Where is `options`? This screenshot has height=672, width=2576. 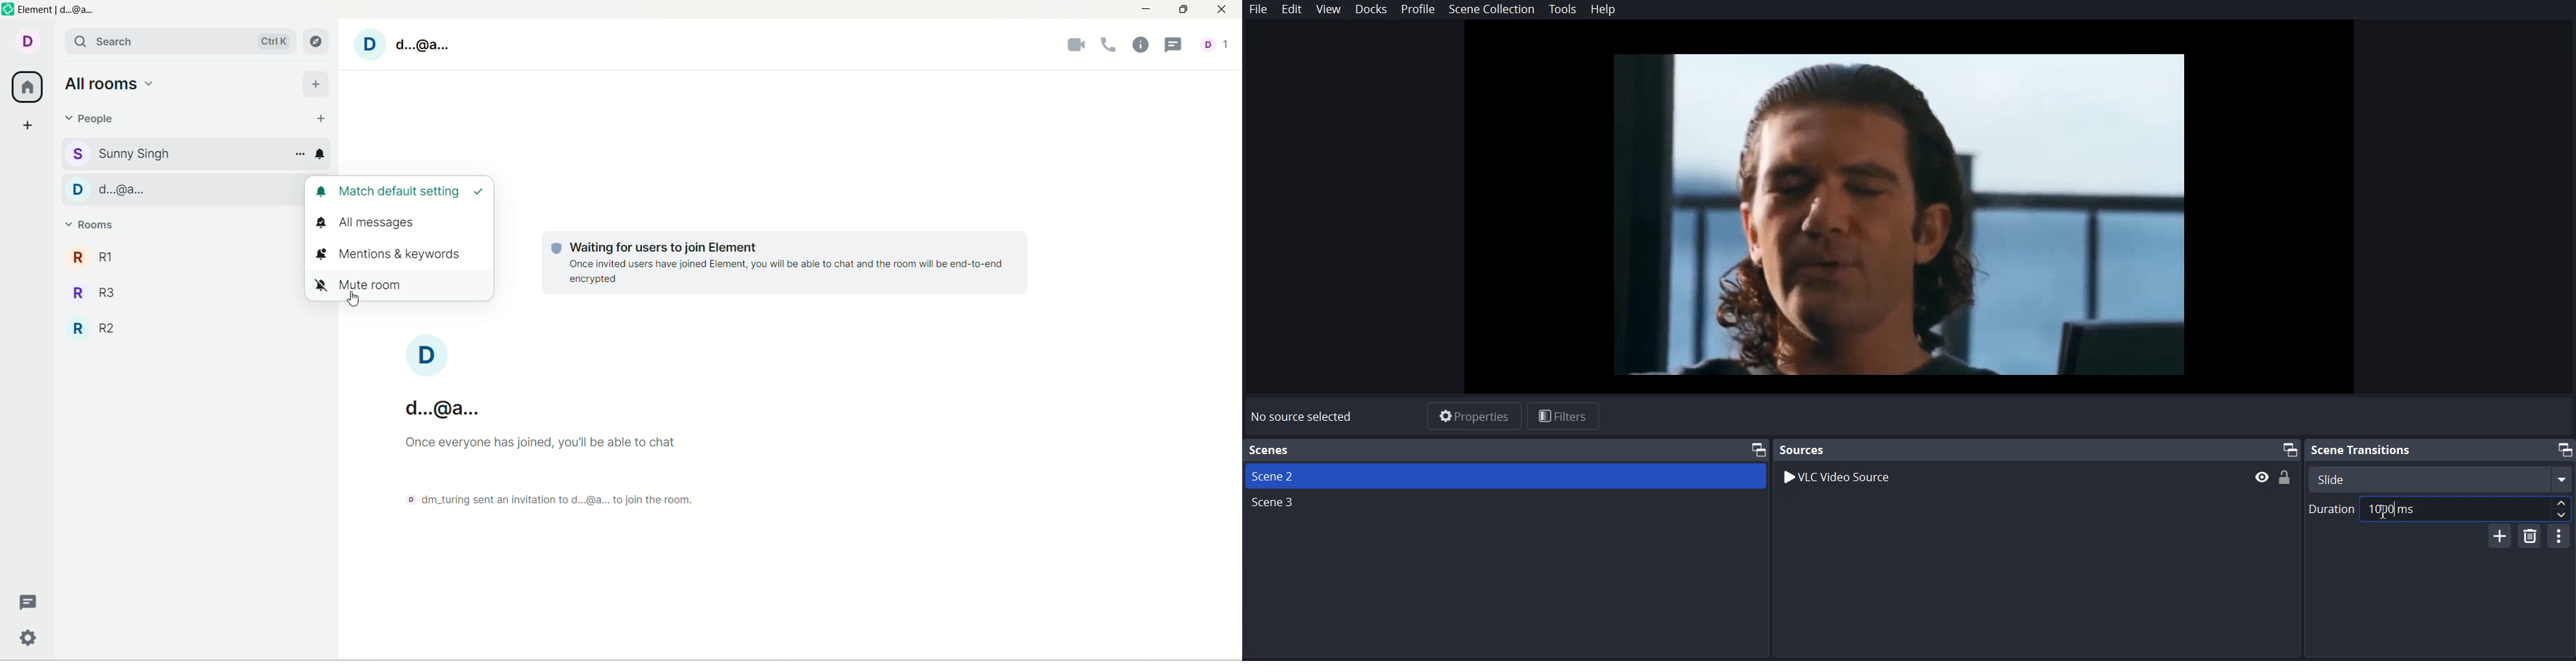
options is located at coordinates (300, 155).